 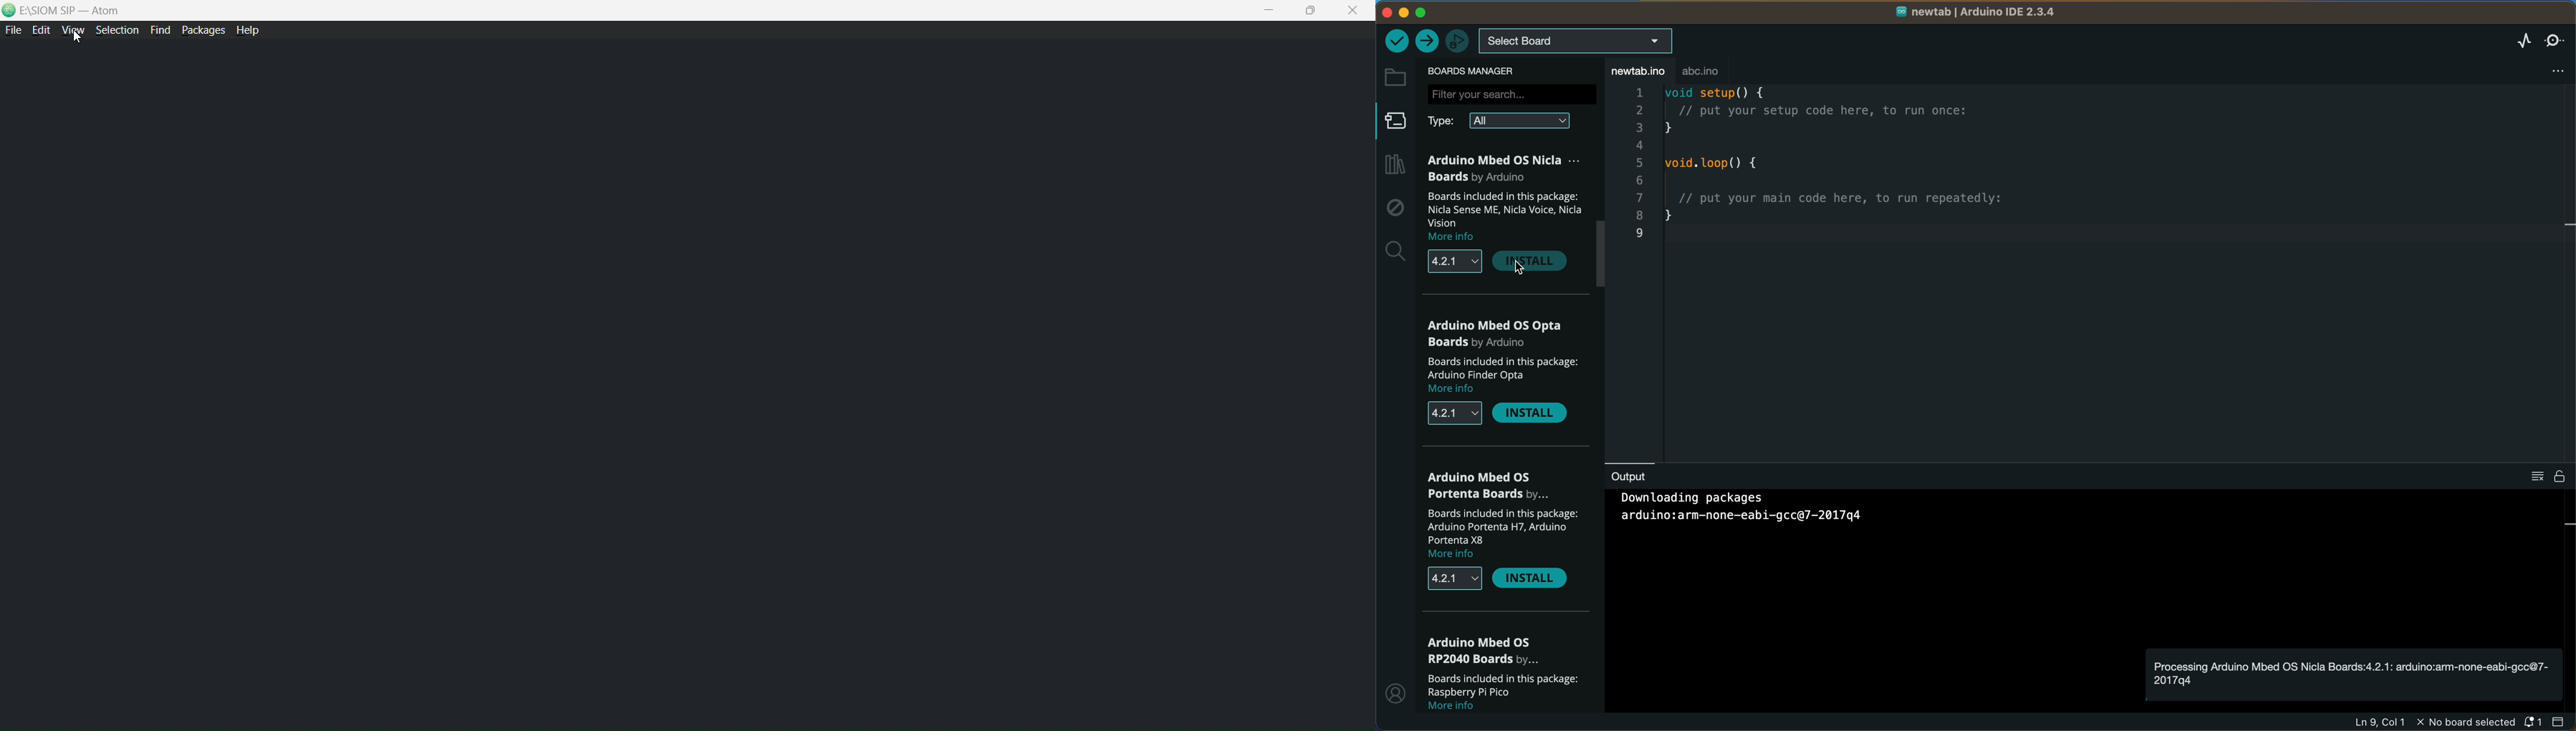 What do you see at coordinates (1356, 11) in the screenshot?
I see `close` at bounding box center [1356, 11].